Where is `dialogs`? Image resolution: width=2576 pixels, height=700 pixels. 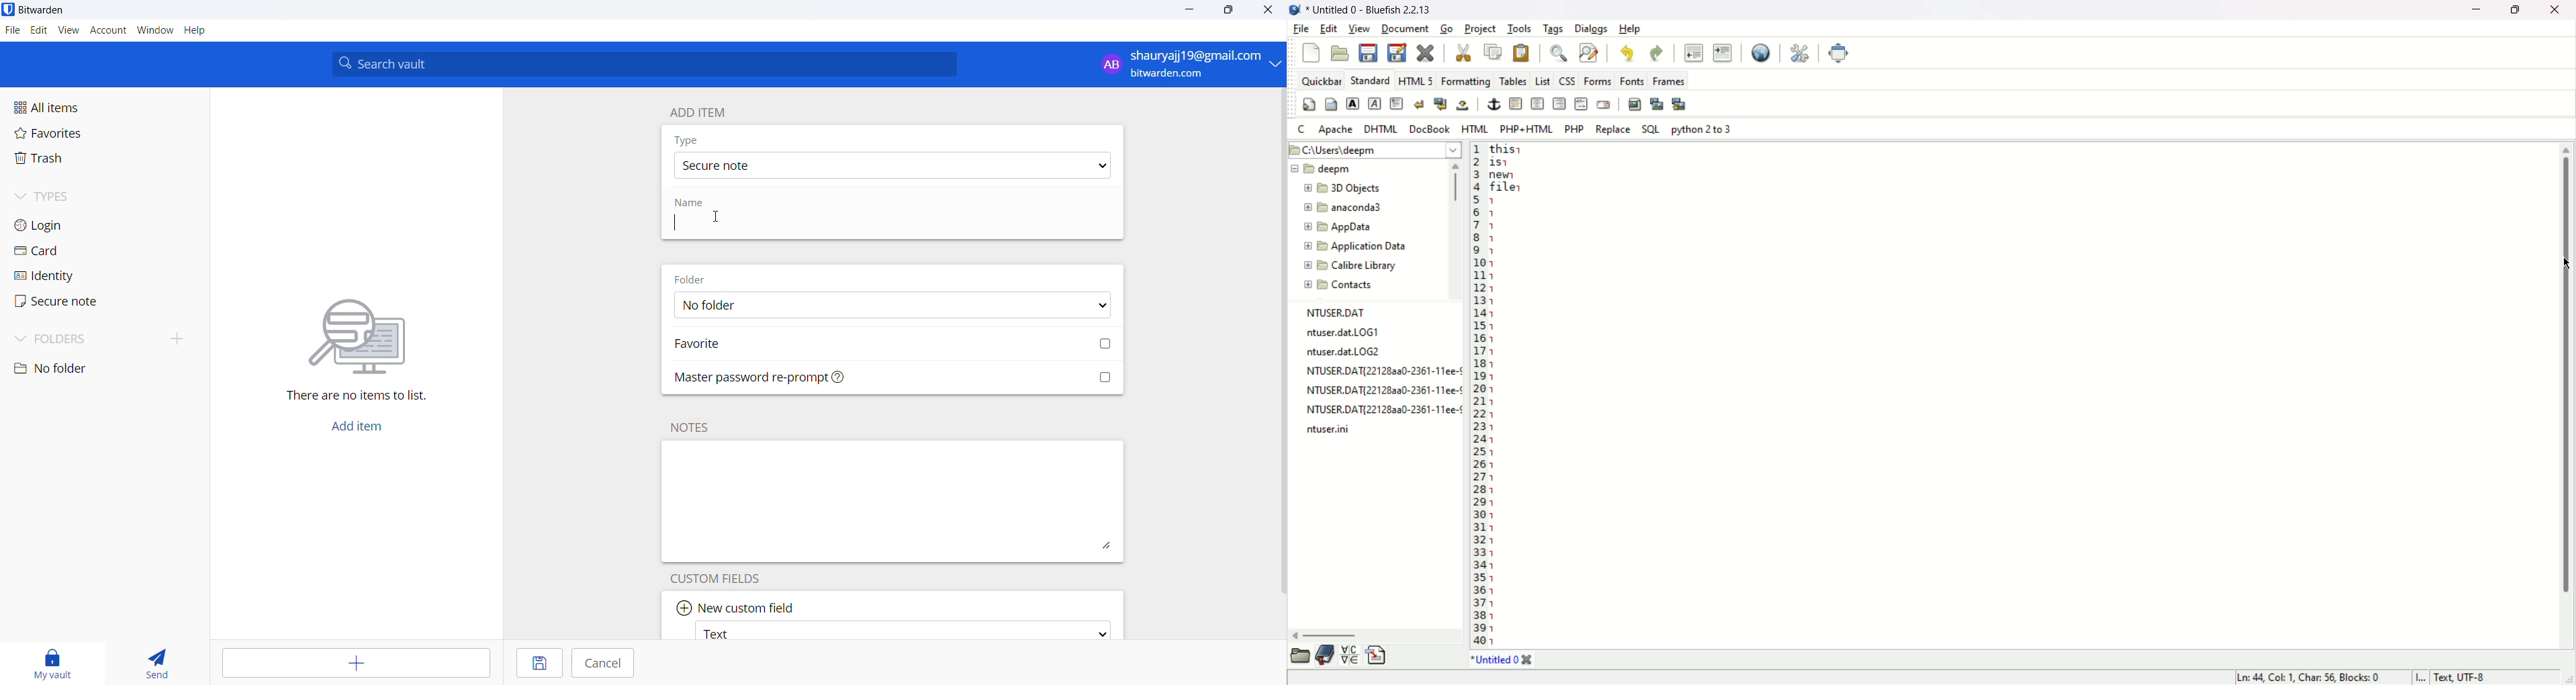
dialogs is located at coordinates (1594, 30).